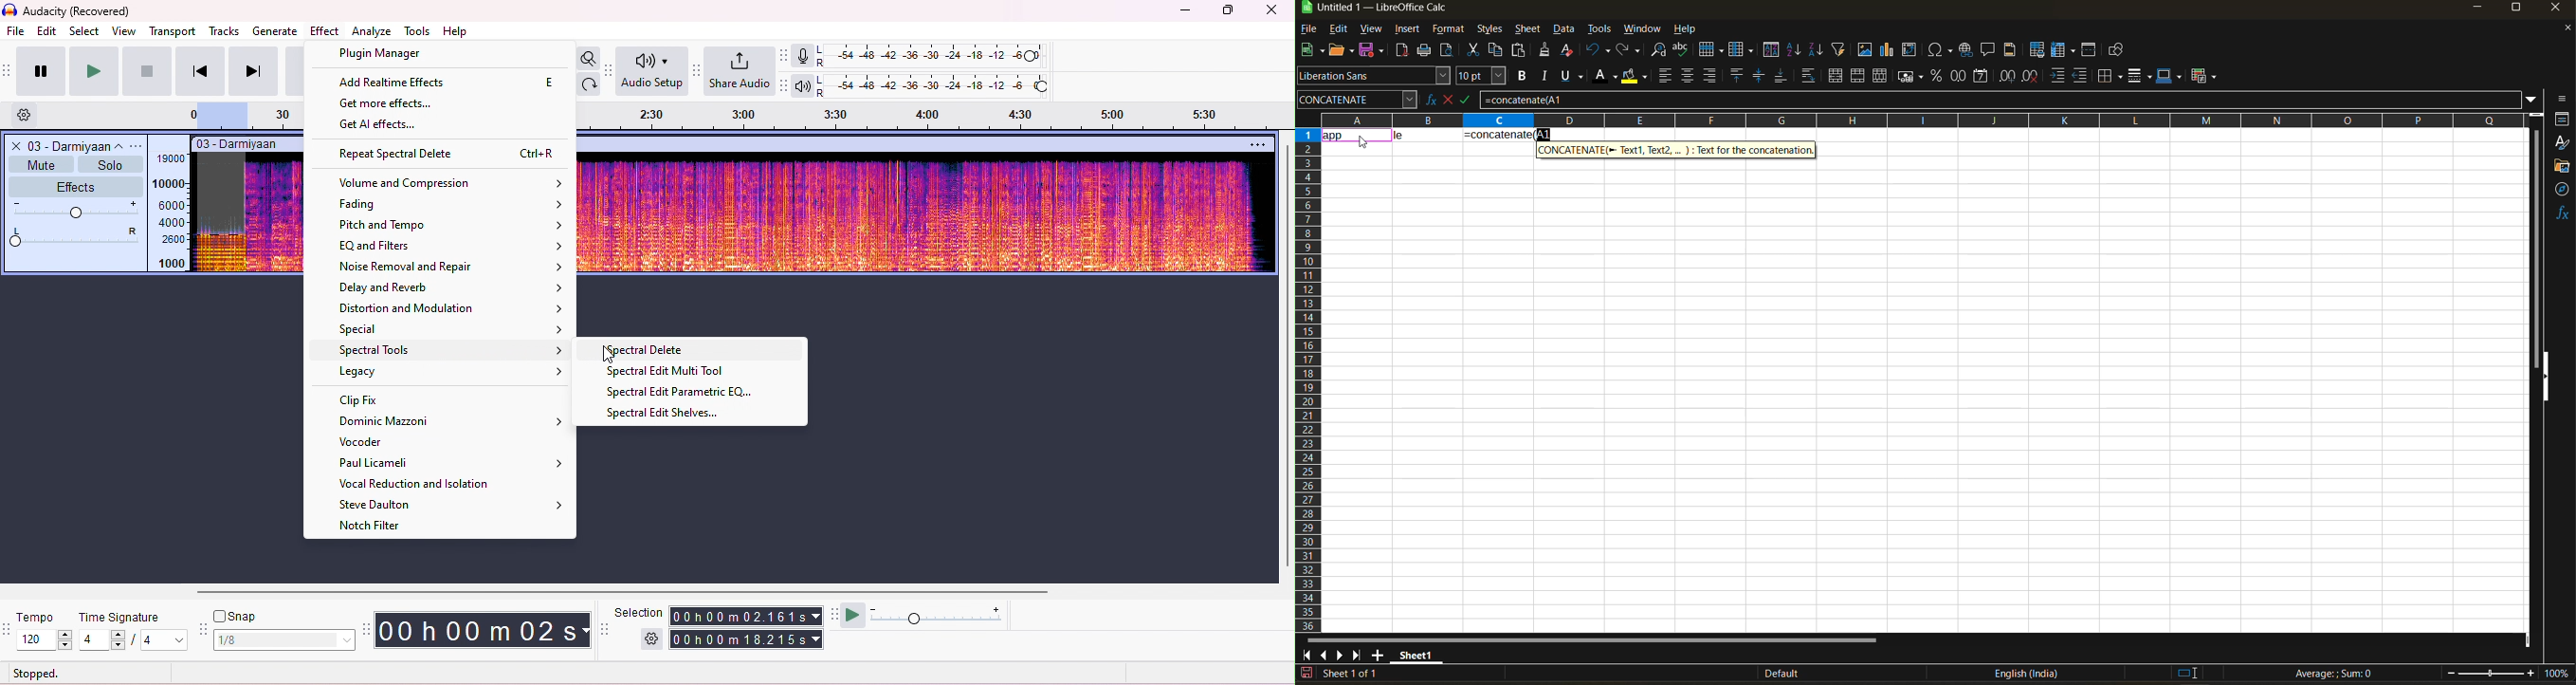 This screenshot has width=2576, height=700. Describe the element at coordinates (1565, 29) in the screenshot. I see `data` at that location.